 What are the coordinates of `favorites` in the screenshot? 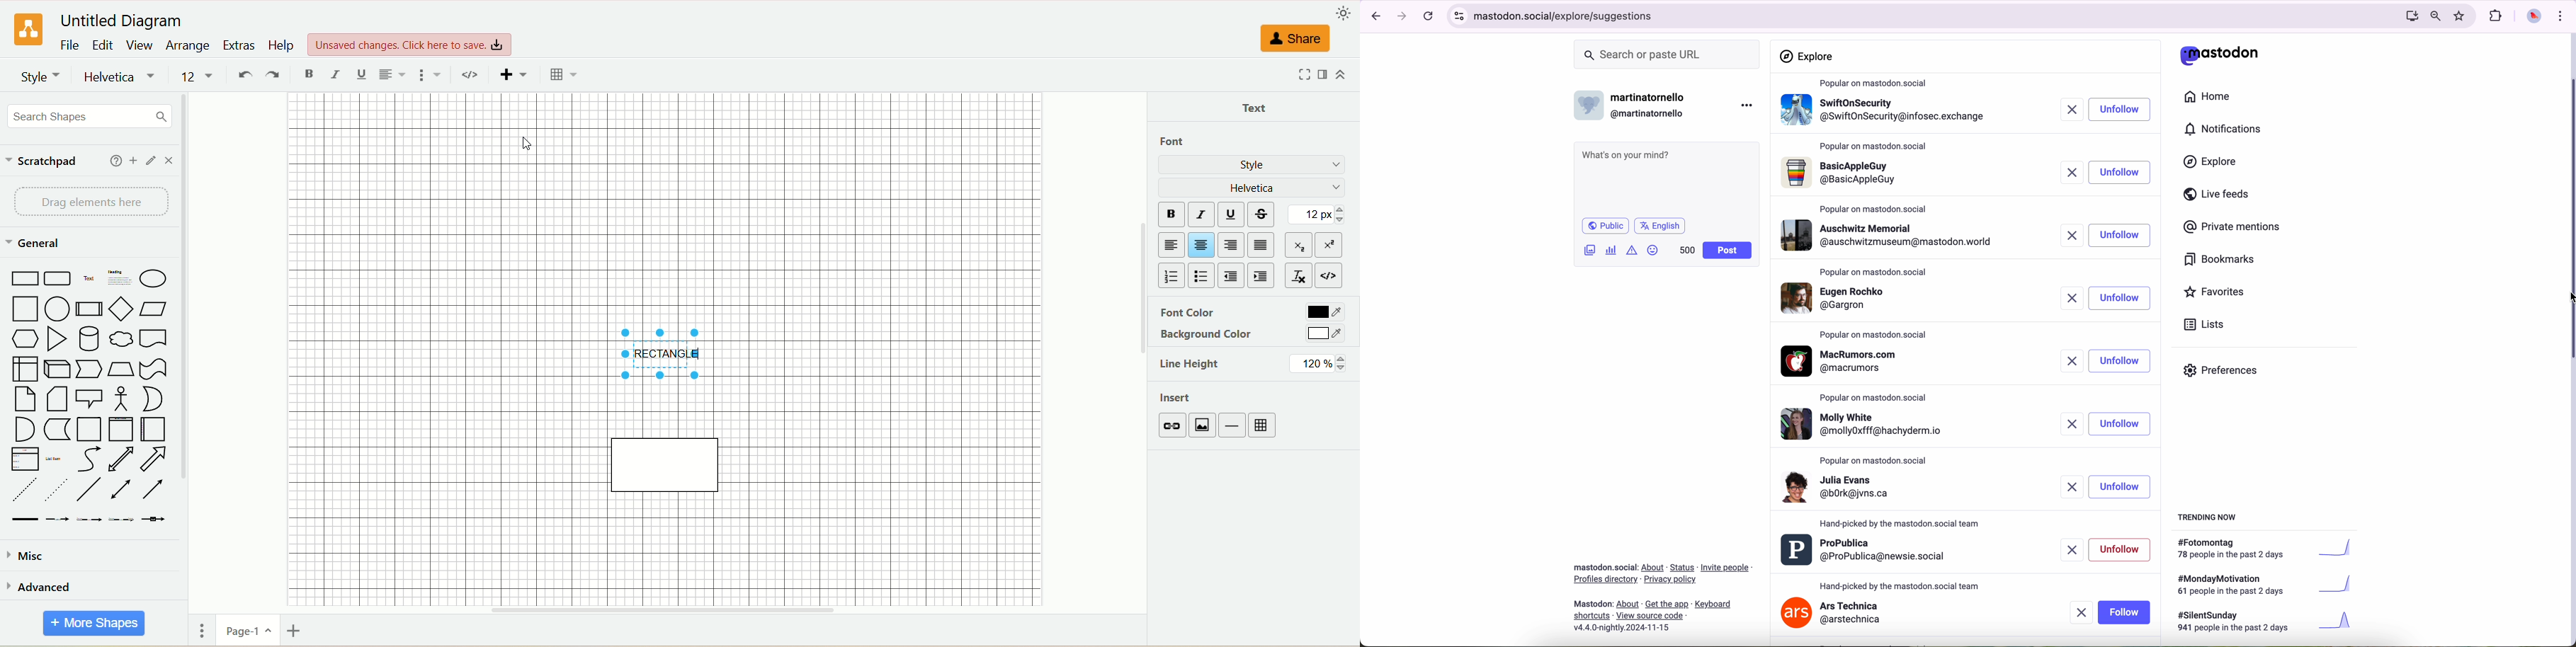 It's located at (2218, 293).